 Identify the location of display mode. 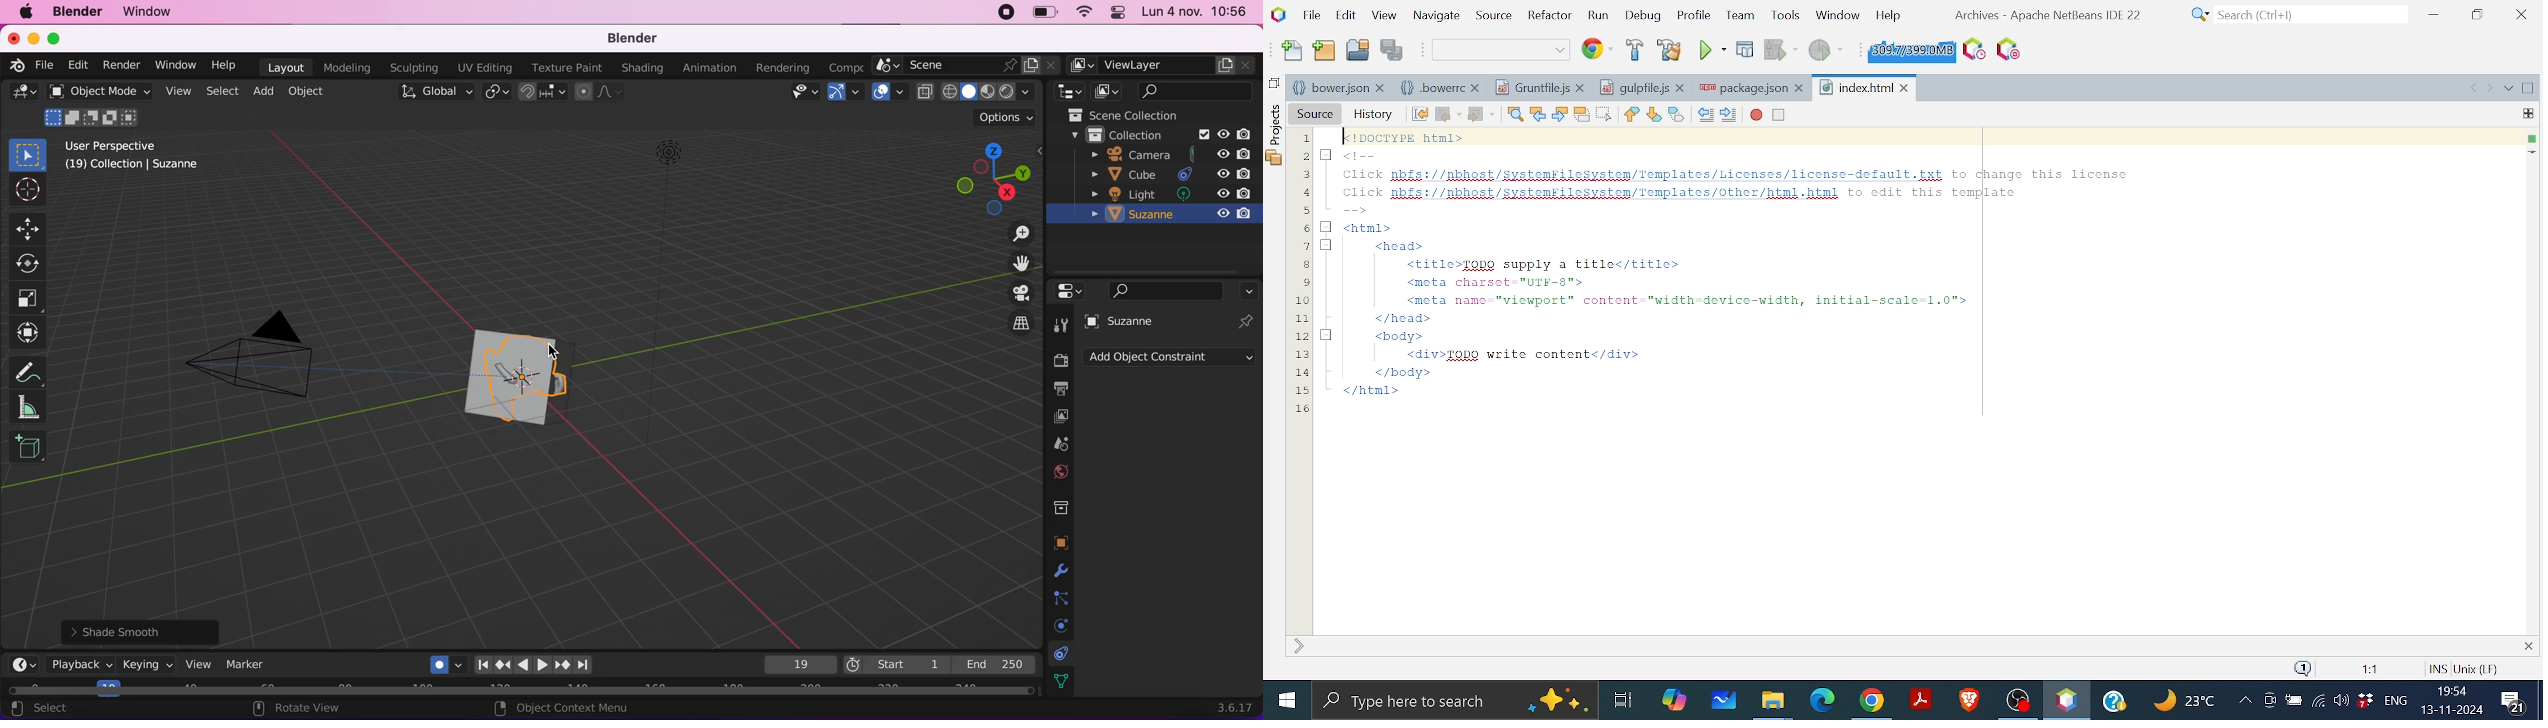
(1110, 90).